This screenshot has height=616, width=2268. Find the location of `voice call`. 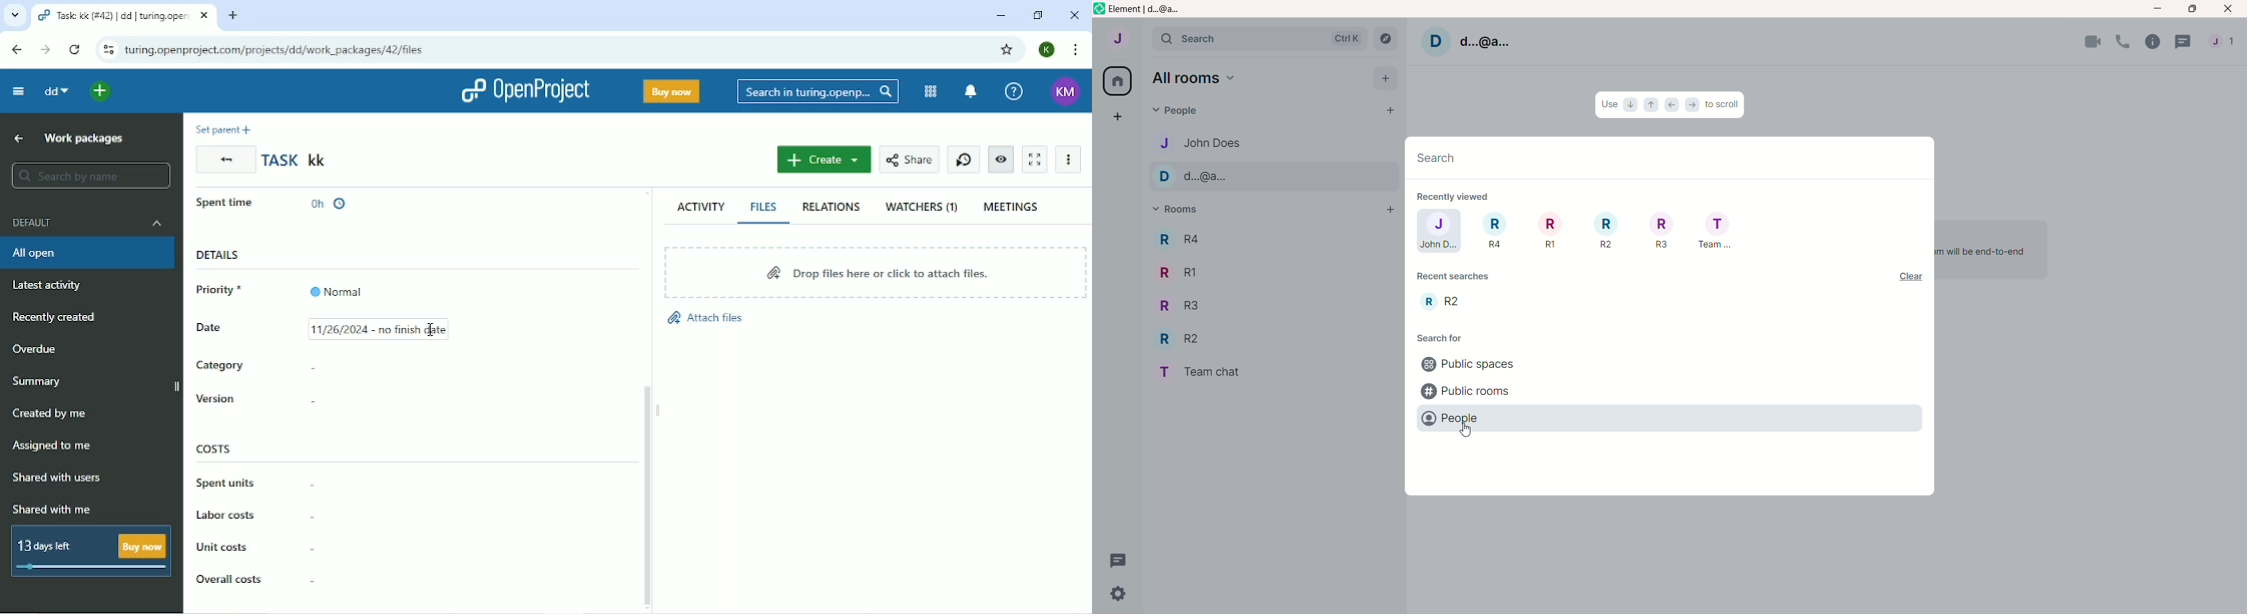

voice call is located at coordinates (2126, 42).